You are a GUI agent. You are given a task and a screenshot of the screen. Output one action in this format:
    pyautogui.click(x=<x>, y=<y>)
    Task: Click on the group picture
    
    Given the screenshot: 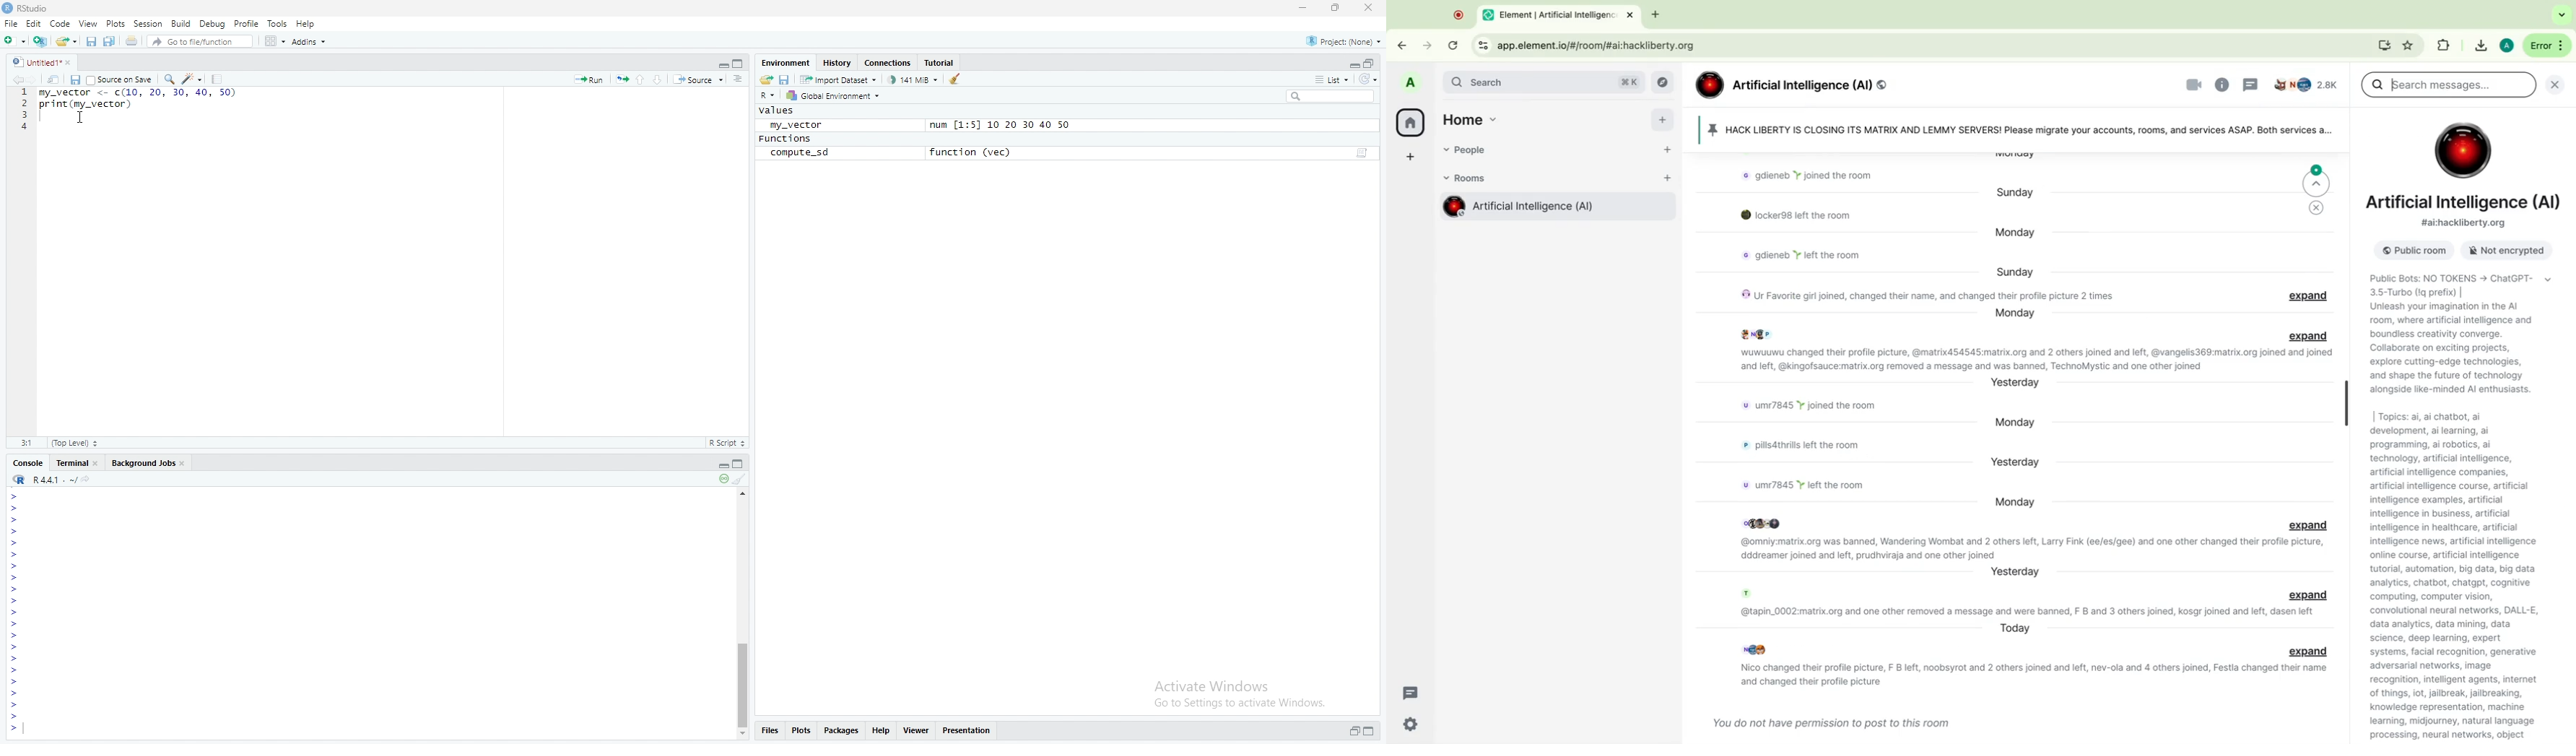 What is the action you would take?
    pyautogui.click(x=2462, y=150)
    